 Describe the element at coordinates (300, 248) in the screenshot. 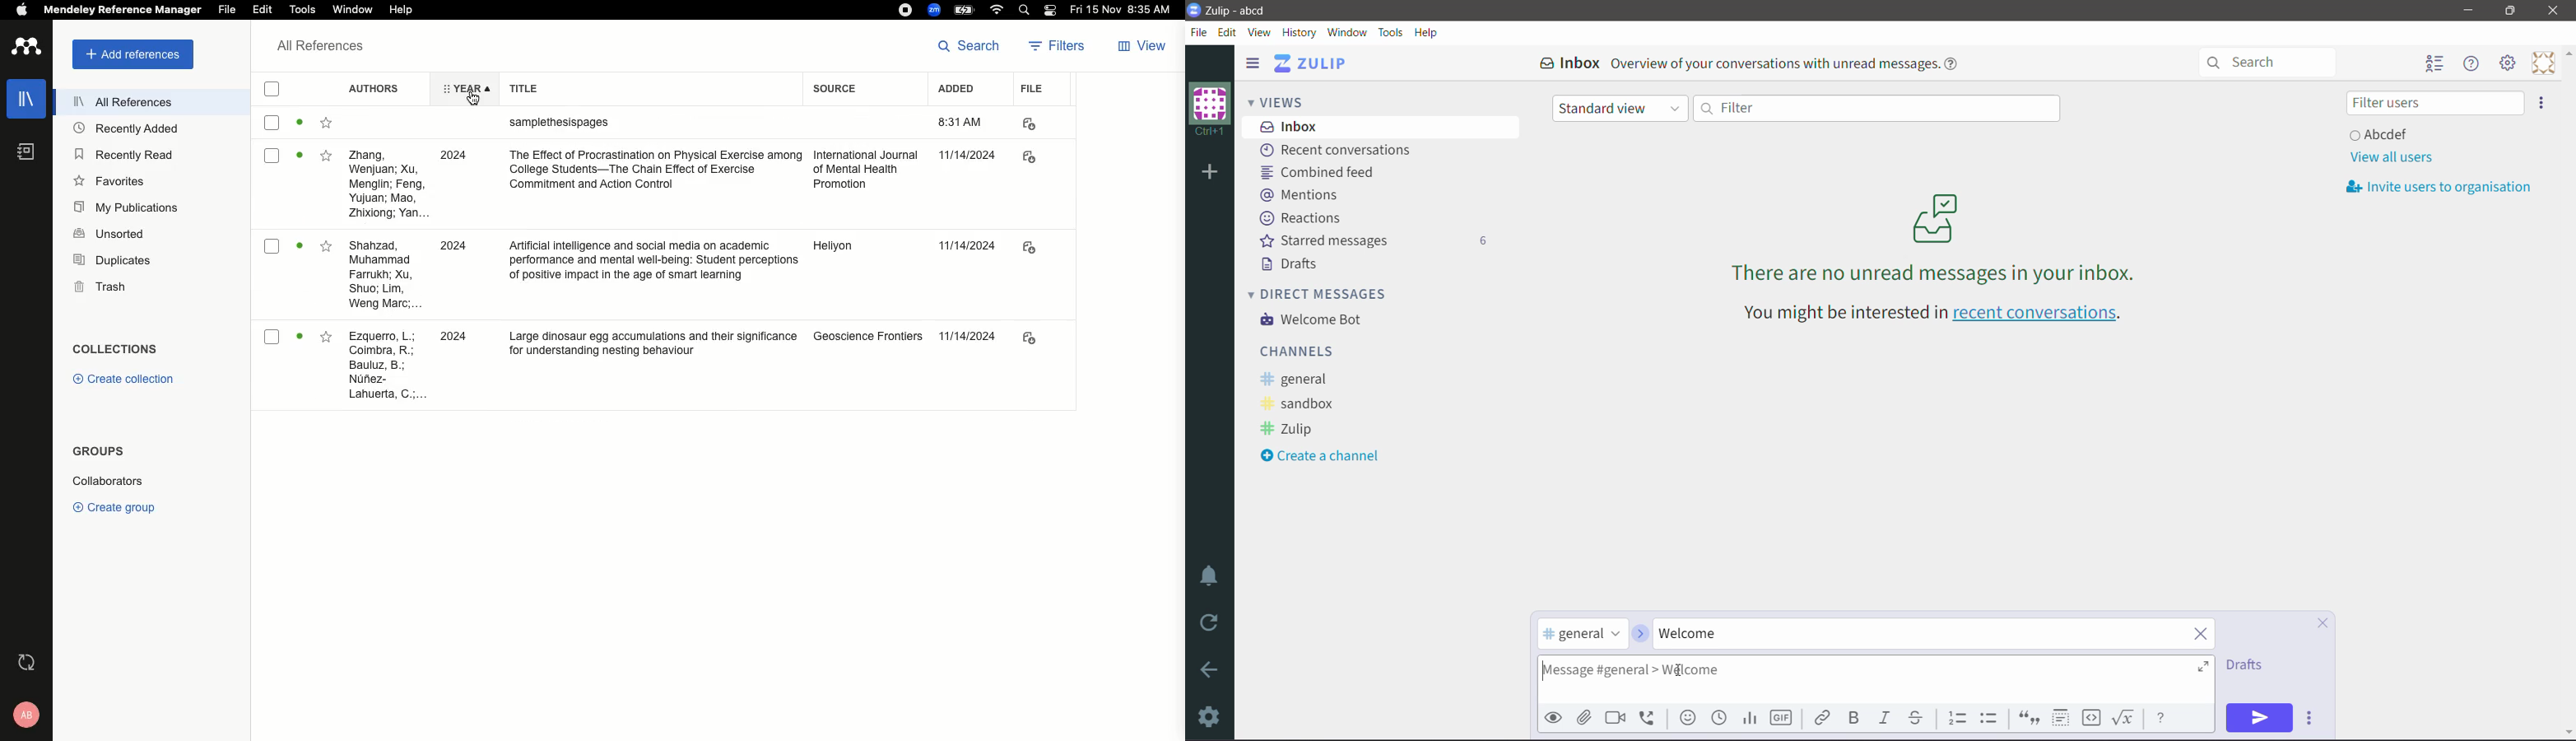

I see `view status` at that location.